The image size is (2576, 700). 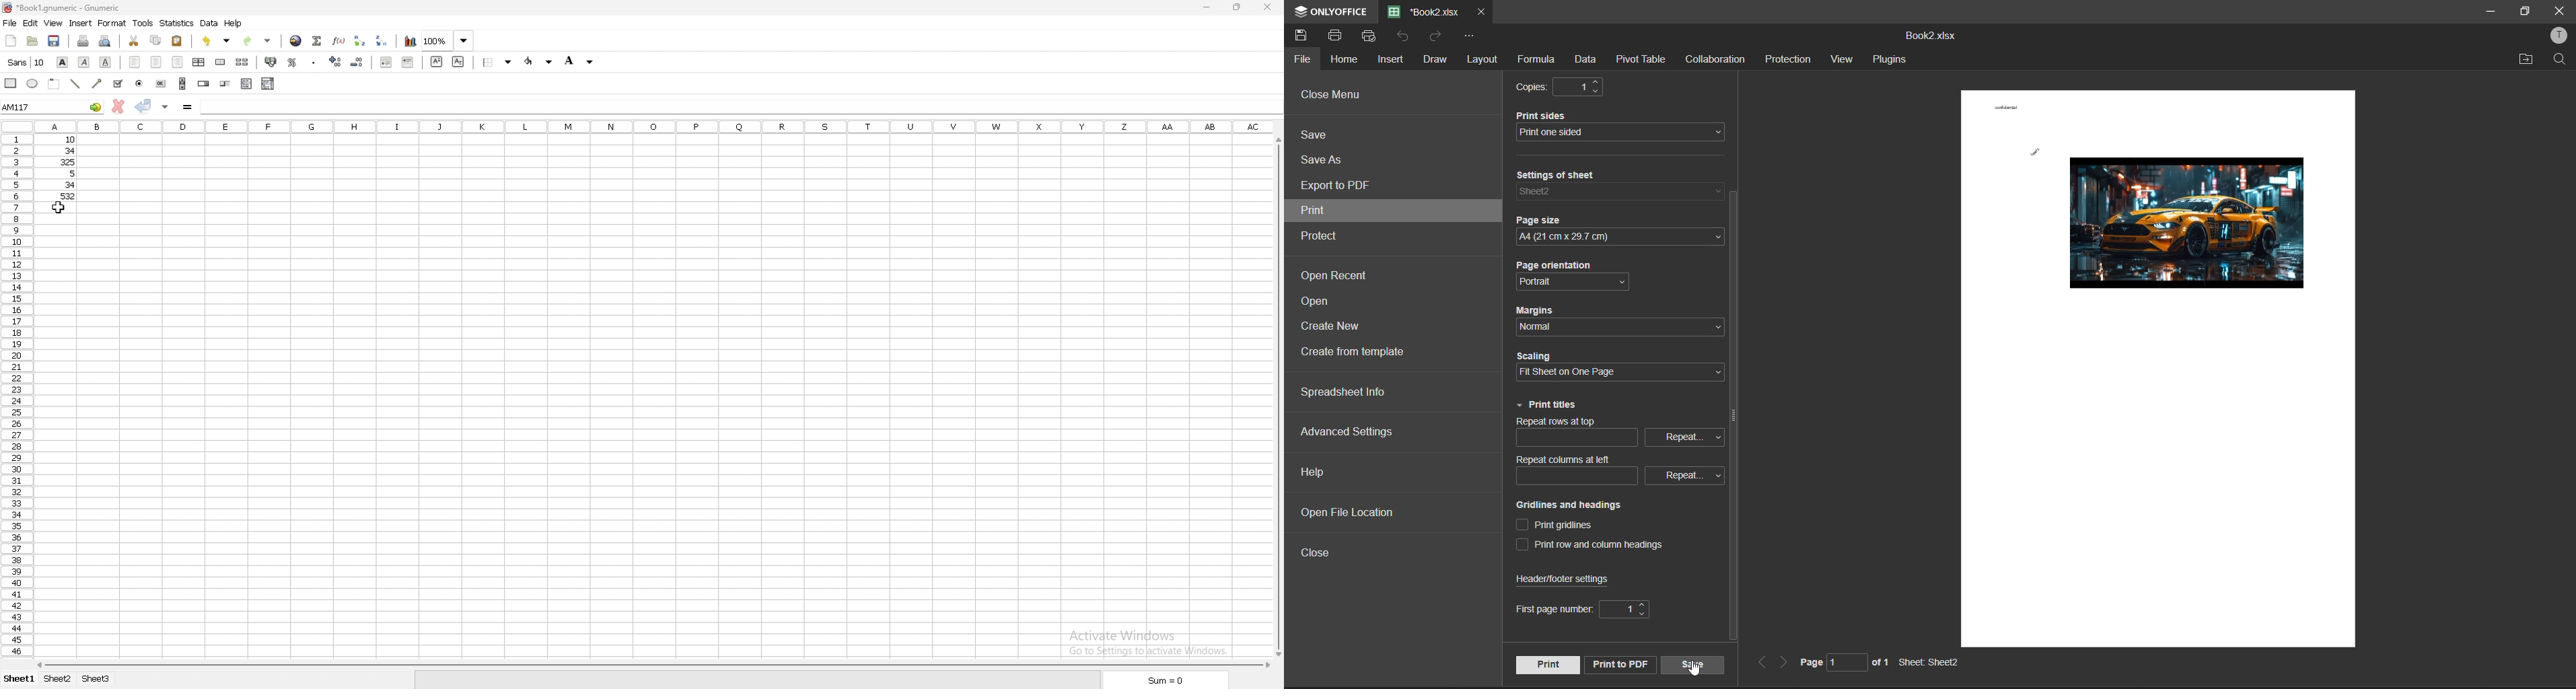 What do you see at coordinates (177, 23) in the screenshot?
I see `statistics` at bounding box center [177, 23].